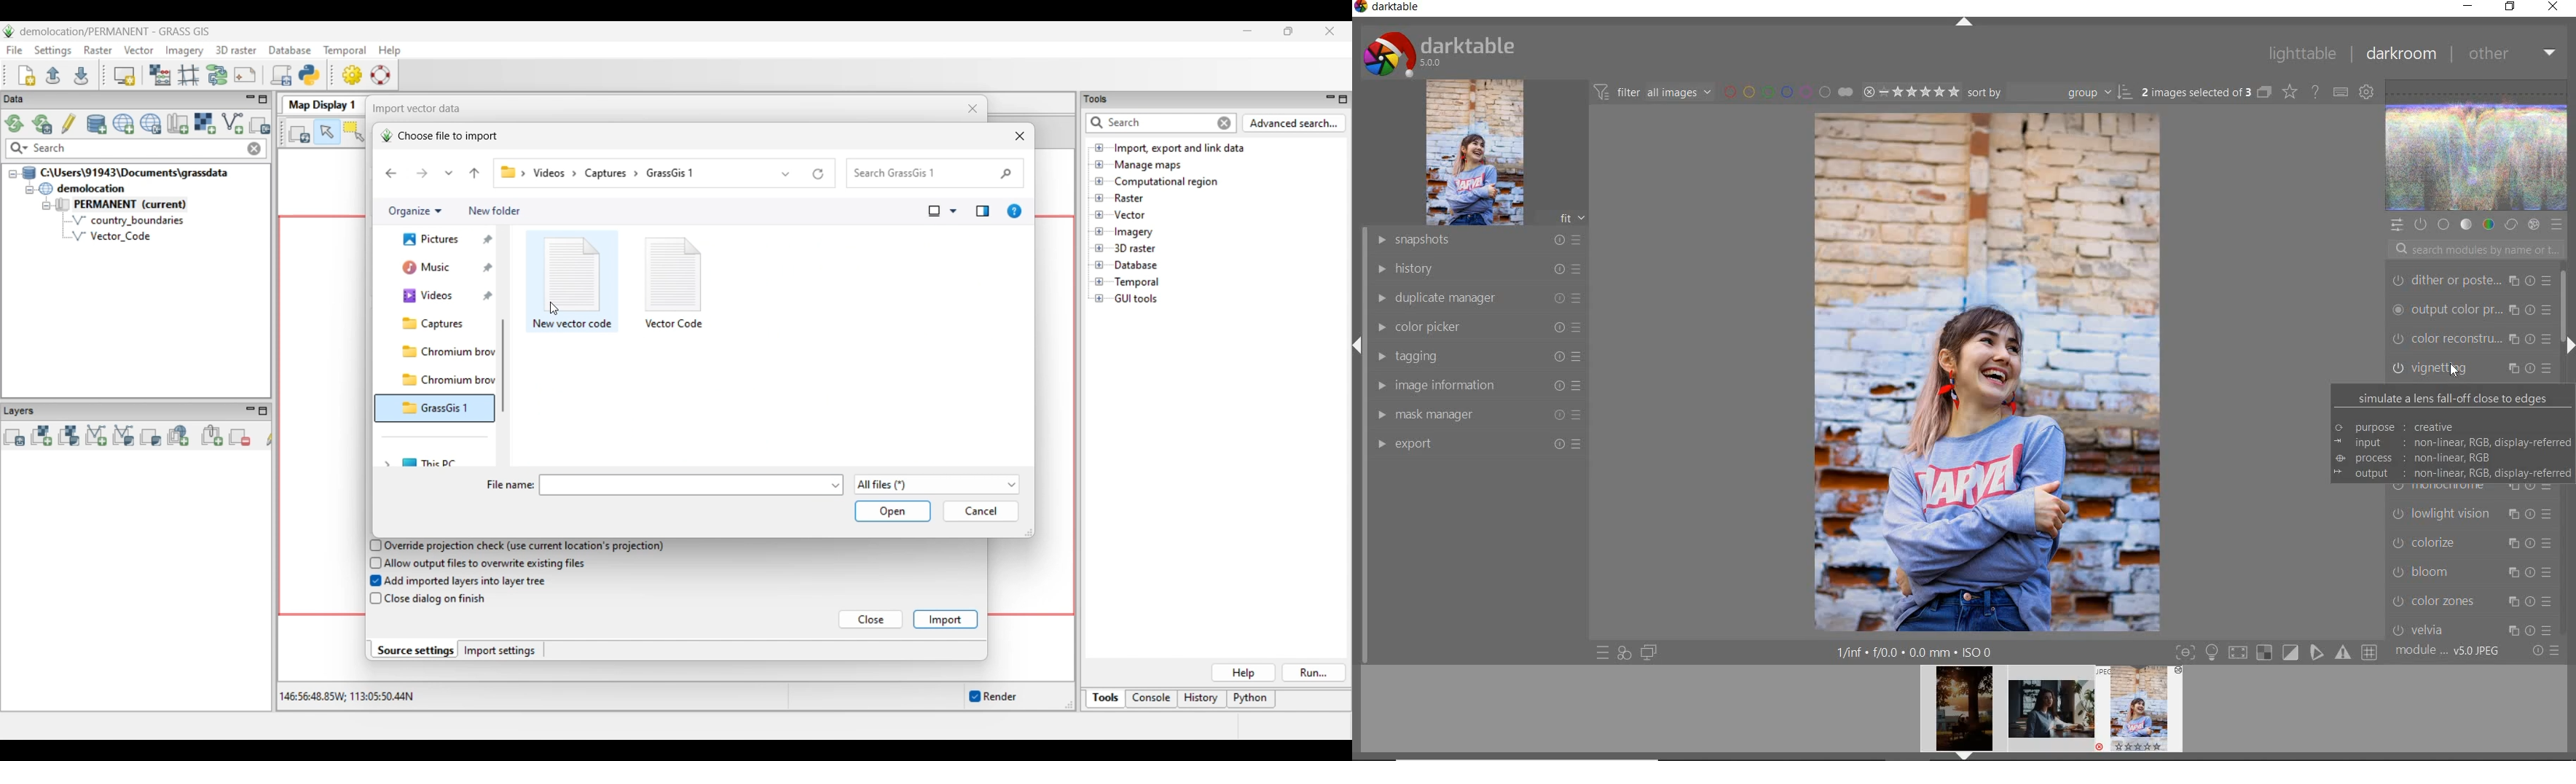 Image resolution: width=2576 pixels, height=784 pixels. What do you see at coordinates (2470, 512) in the screenshot?
I see `orientation` at bounding box center [2470, 512].